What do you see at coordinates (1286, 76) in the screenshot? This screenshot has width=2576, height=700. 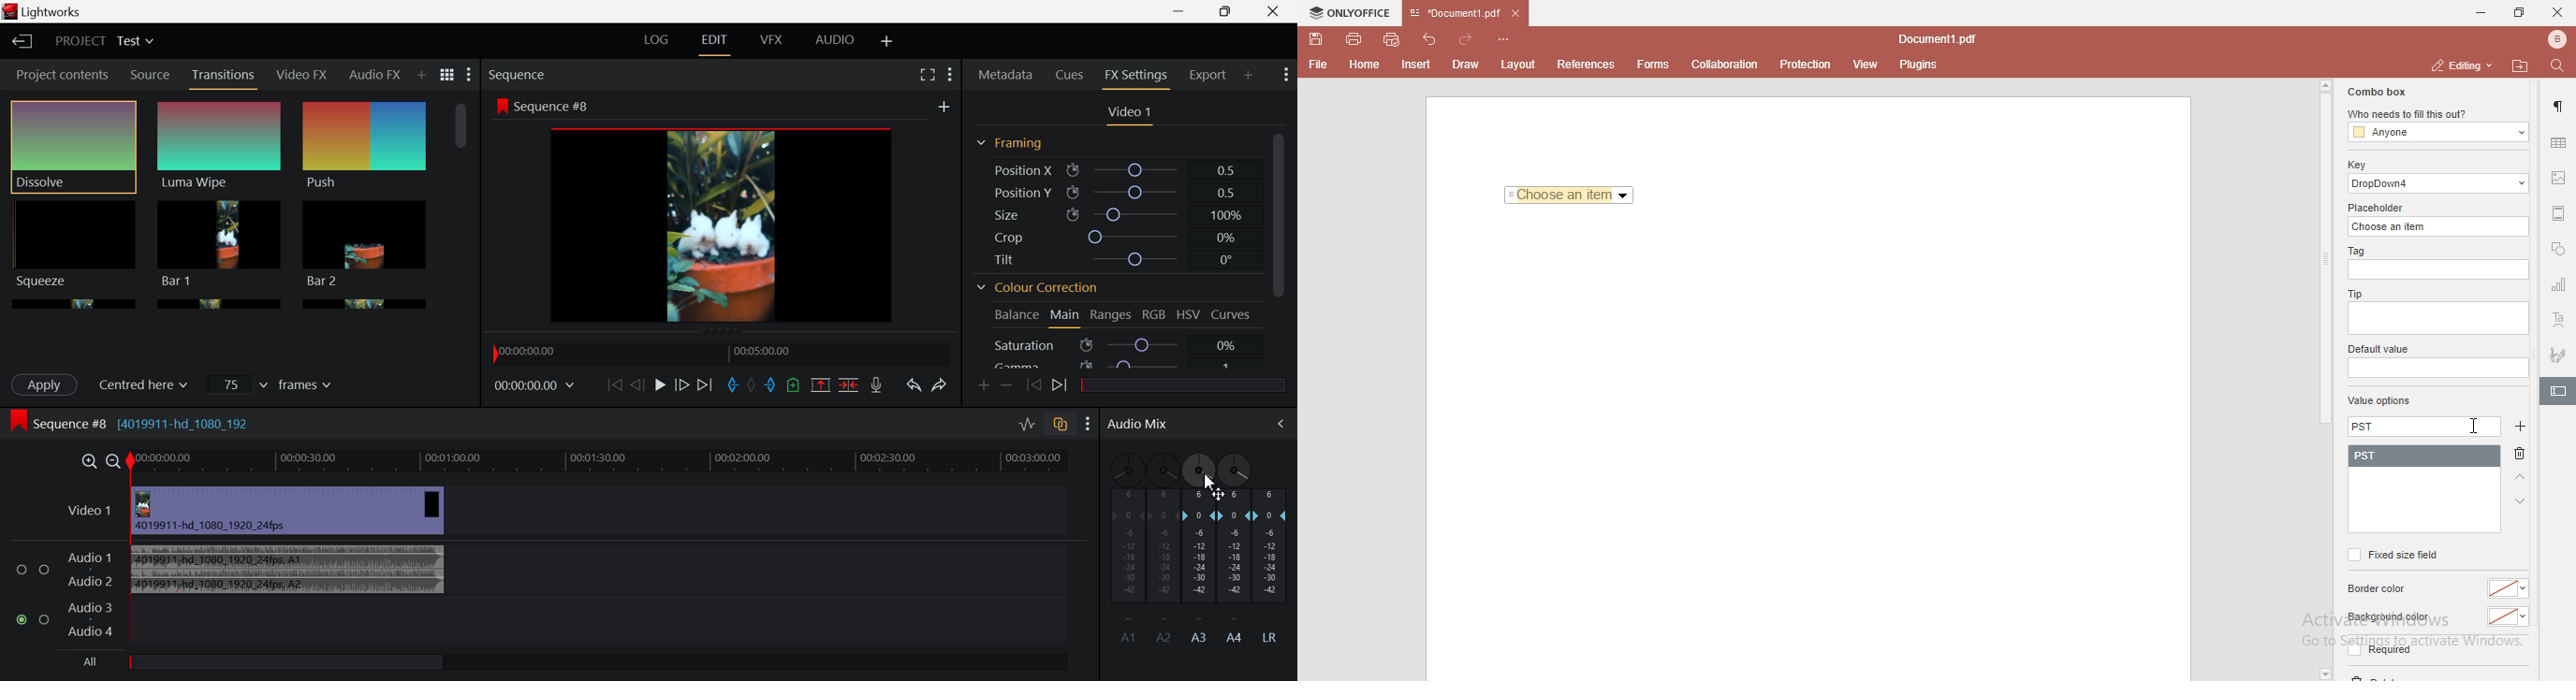 I see `Show Settings` at bounding box center [1286, 76].